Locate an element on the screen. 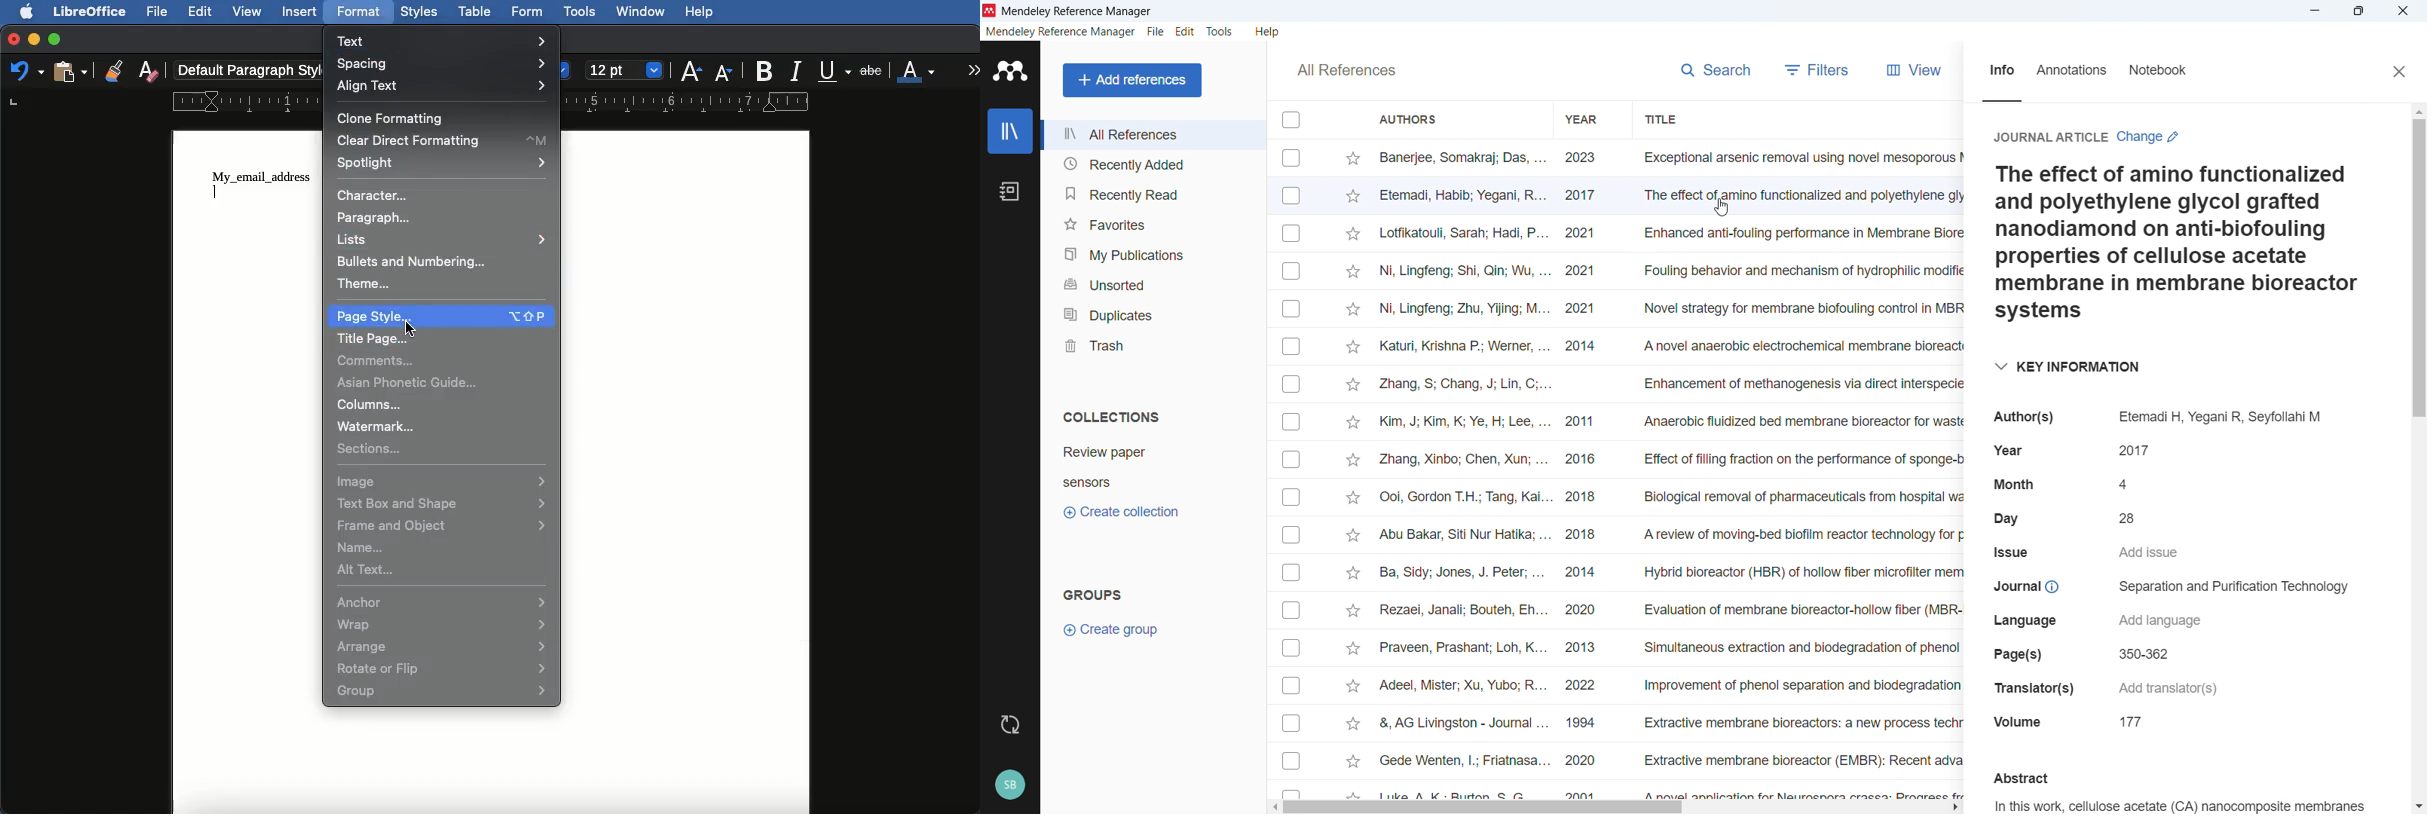 Image resolution: width=2436 pixels, height=840 pixels. Abstract  is located at coordinates (2176, 790).